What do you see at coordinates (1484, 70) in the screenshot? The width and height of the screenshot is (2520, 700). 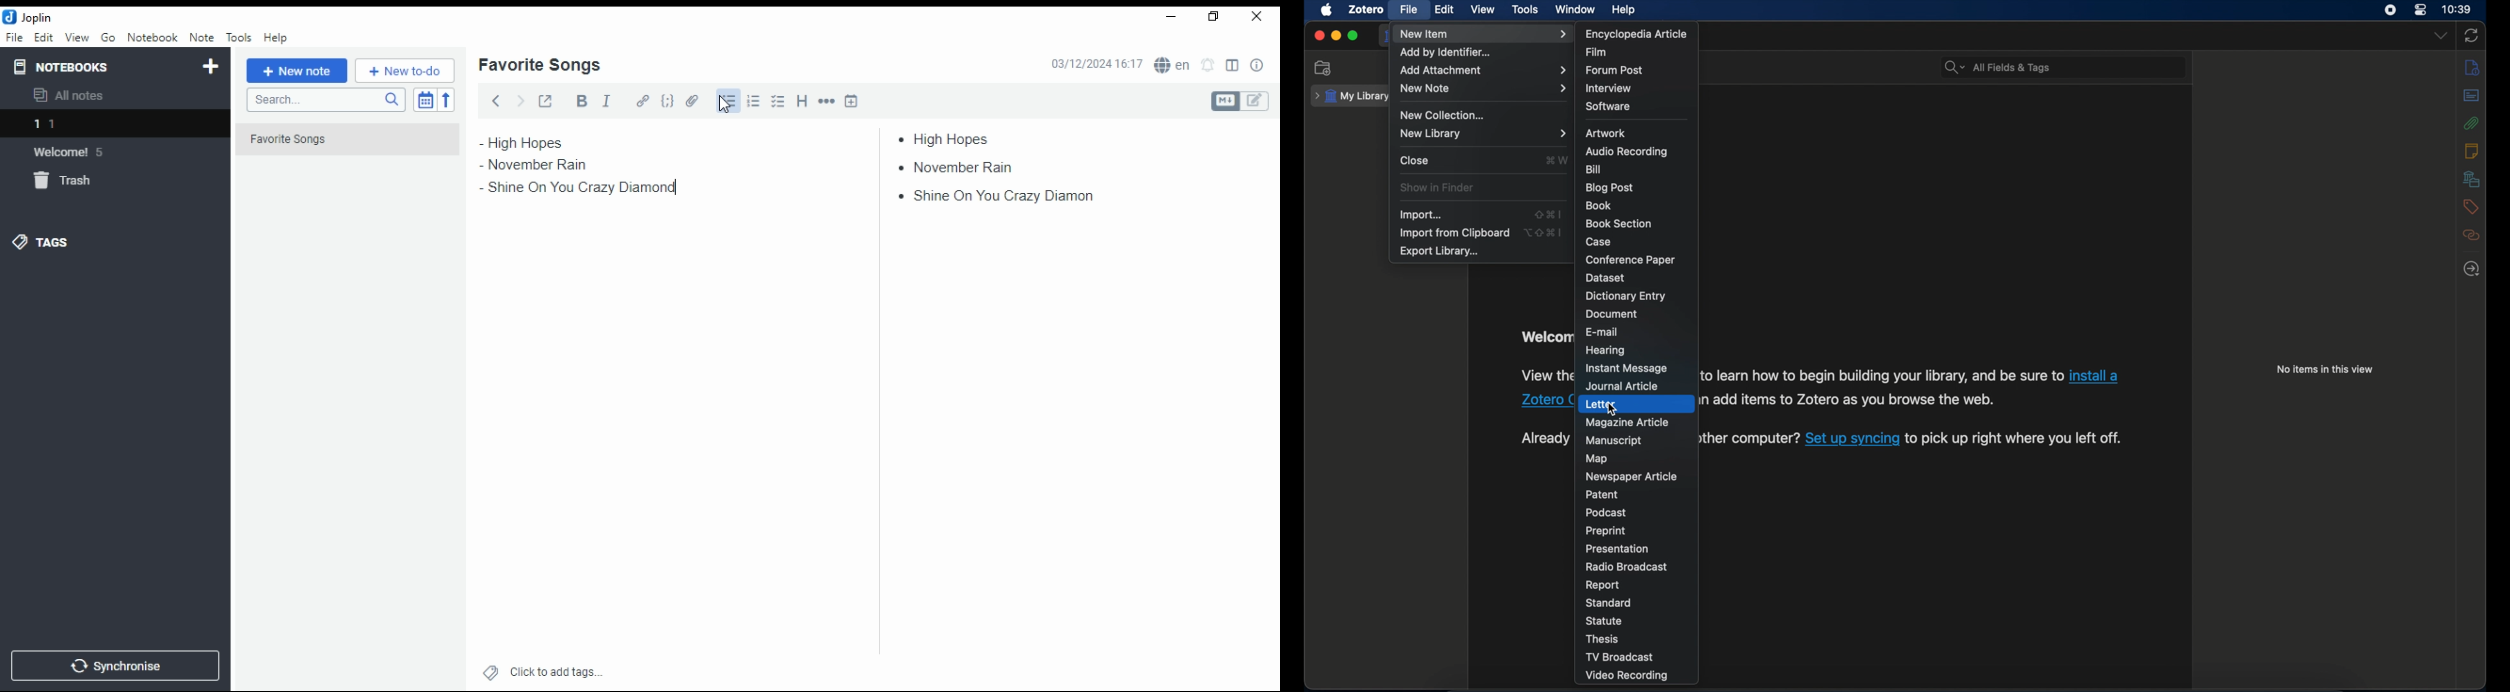 I see `add attachment` at bounding box center [1484, 70].